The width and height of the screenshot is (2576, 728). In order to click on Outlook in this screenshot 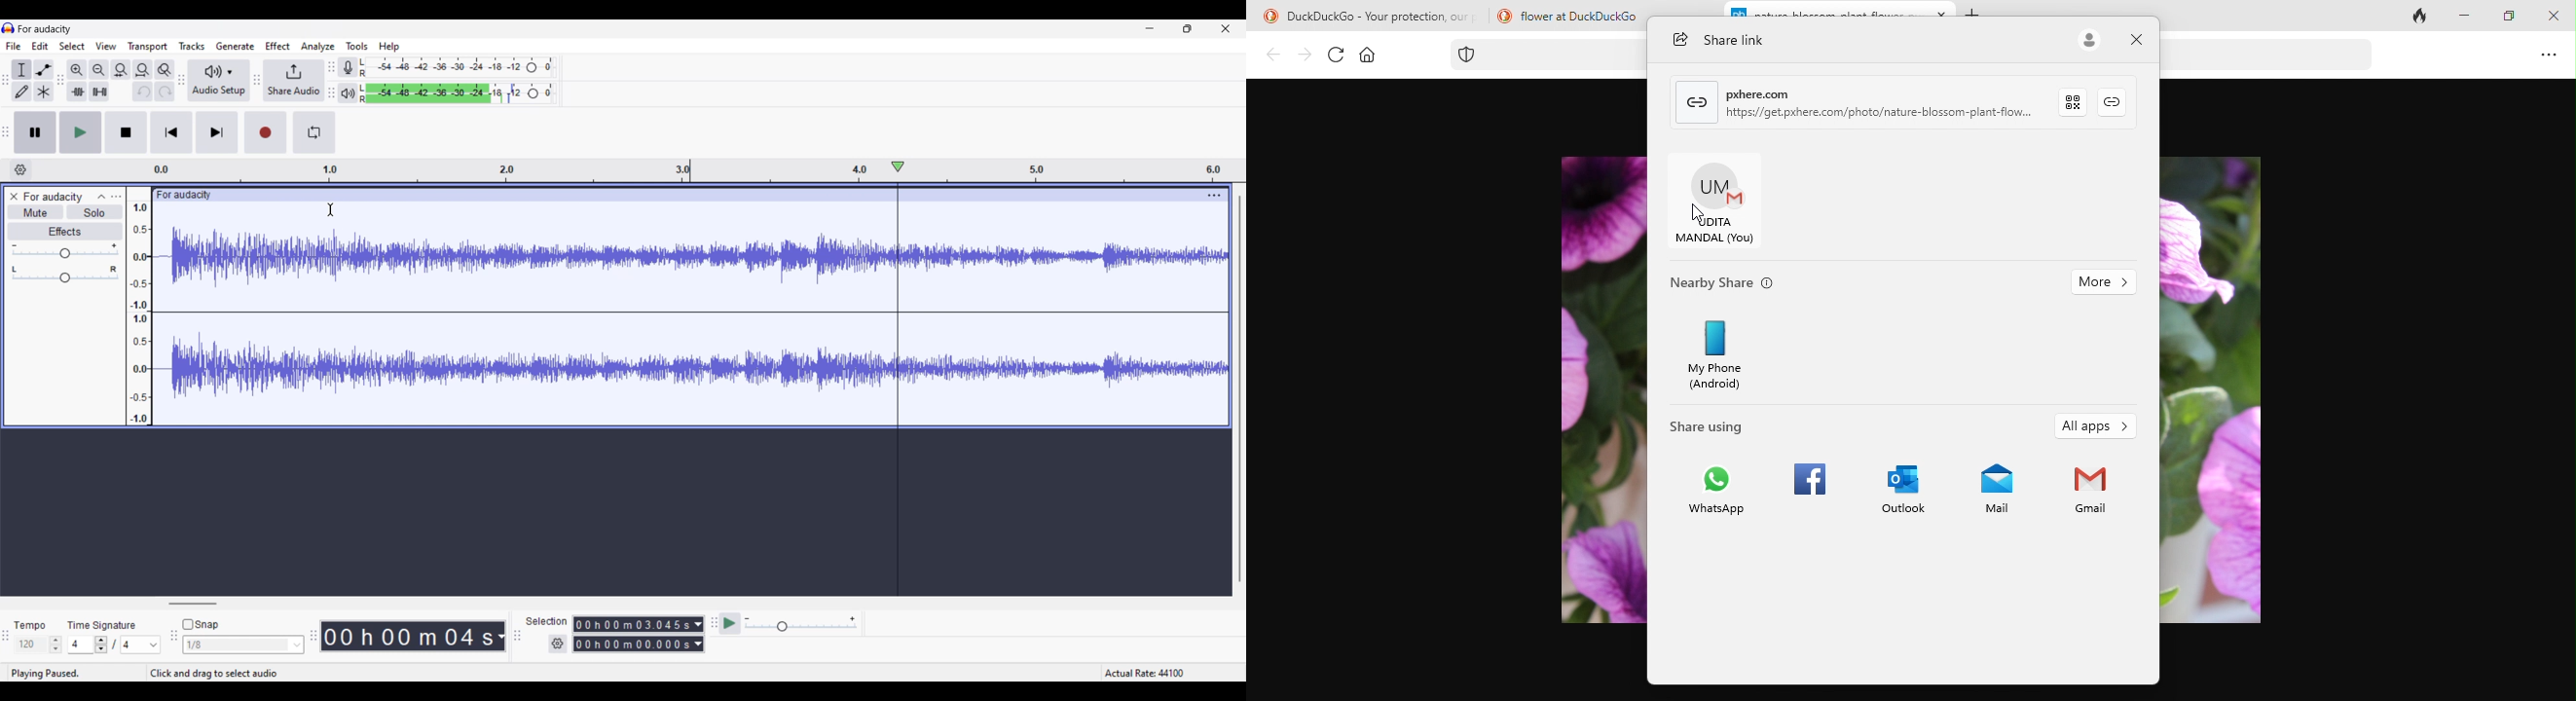, I will do `click(1898, 496)`.